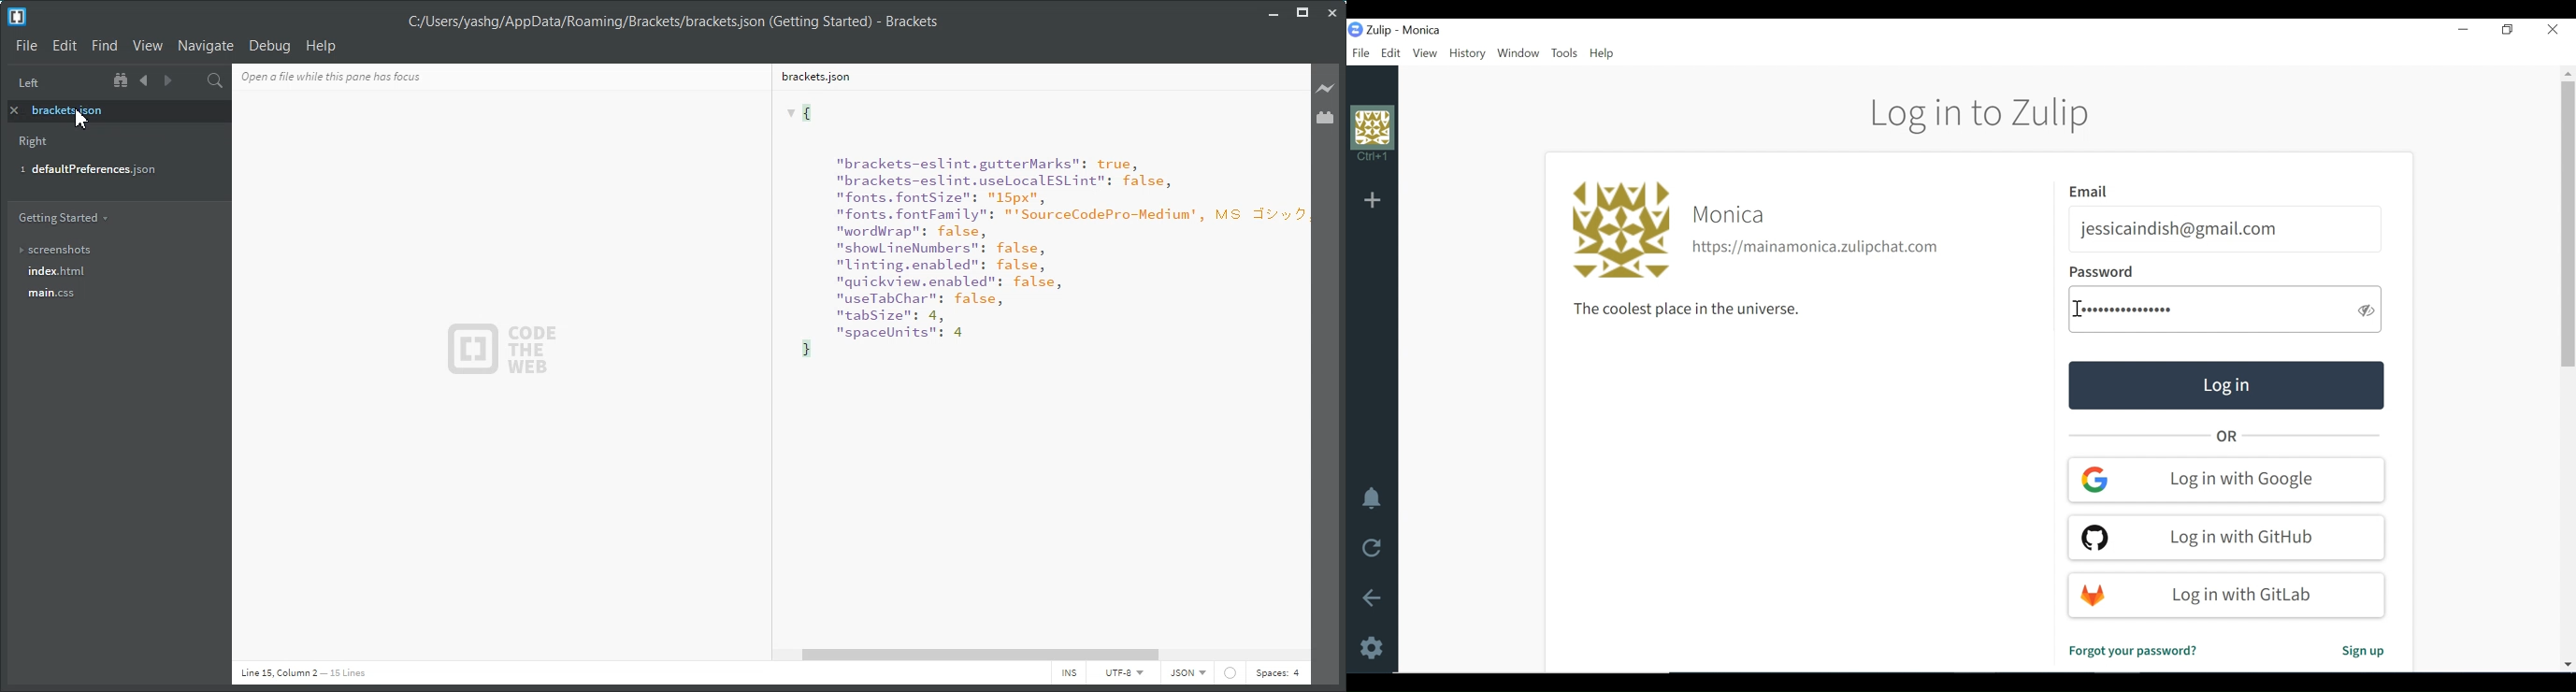  What do you see at coordinates (144, 80) in the screenshot?
I see `Navigate Backward` at bounding box center [144, 80].